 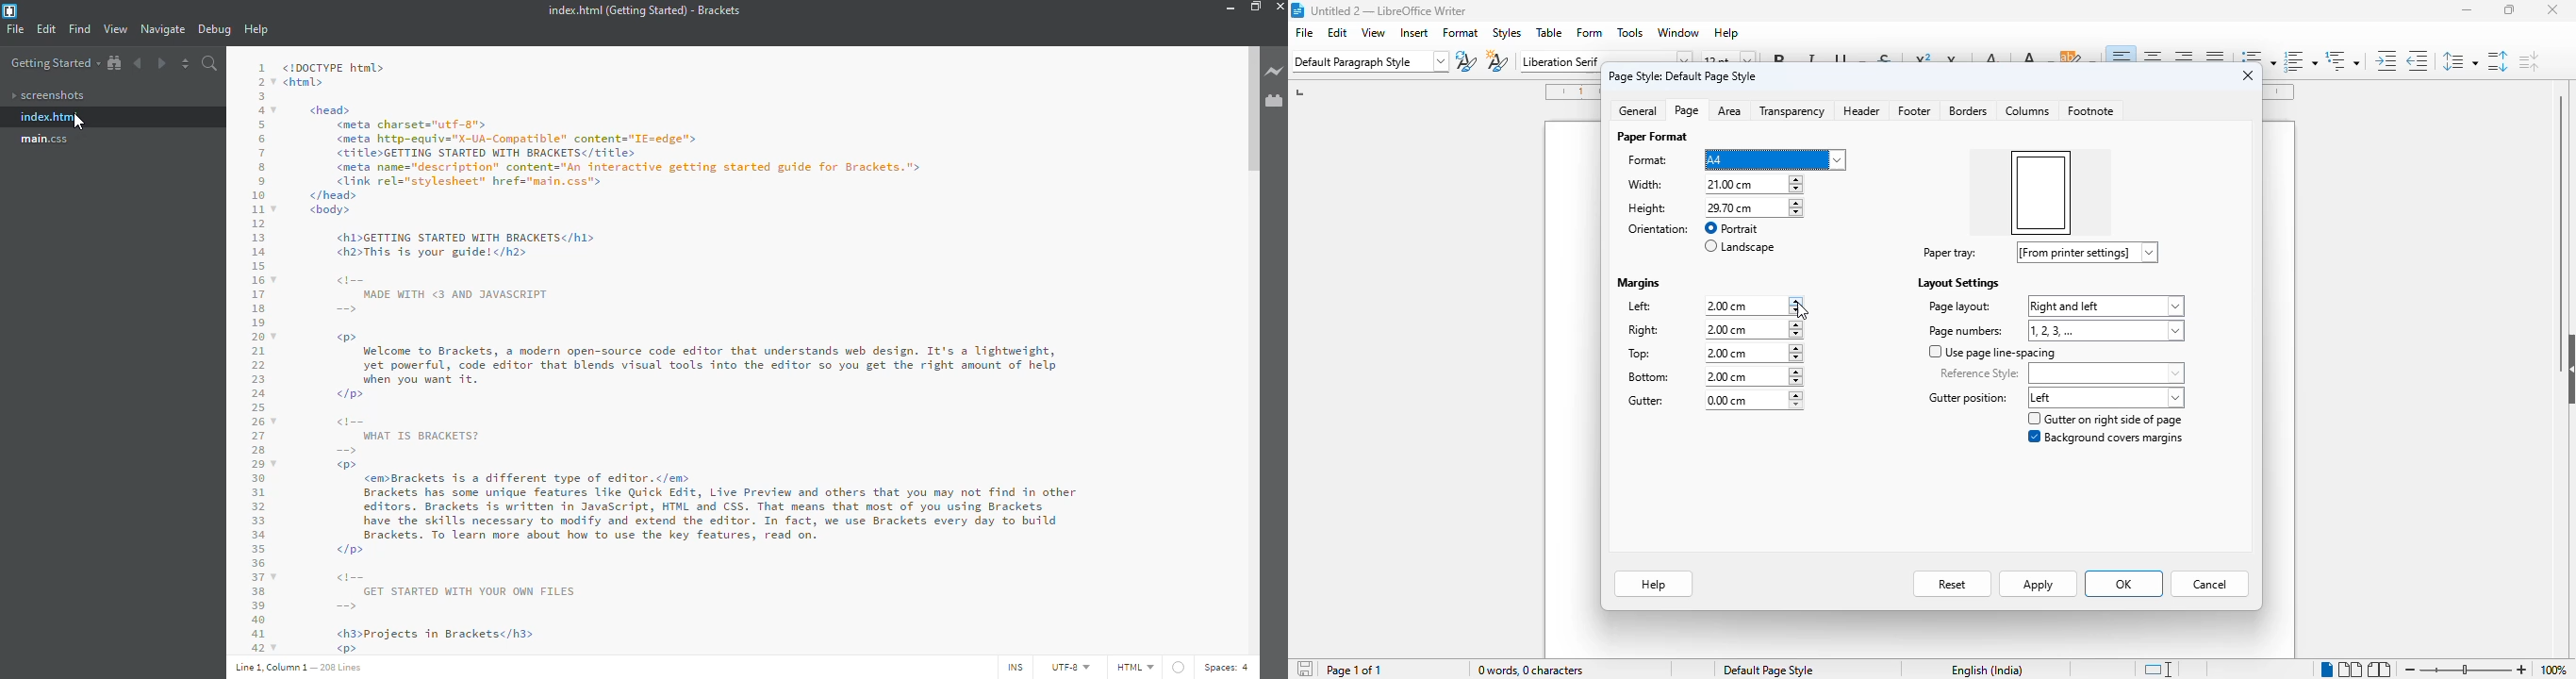 I want to click on reference style:, so click(x=1974, y=374).